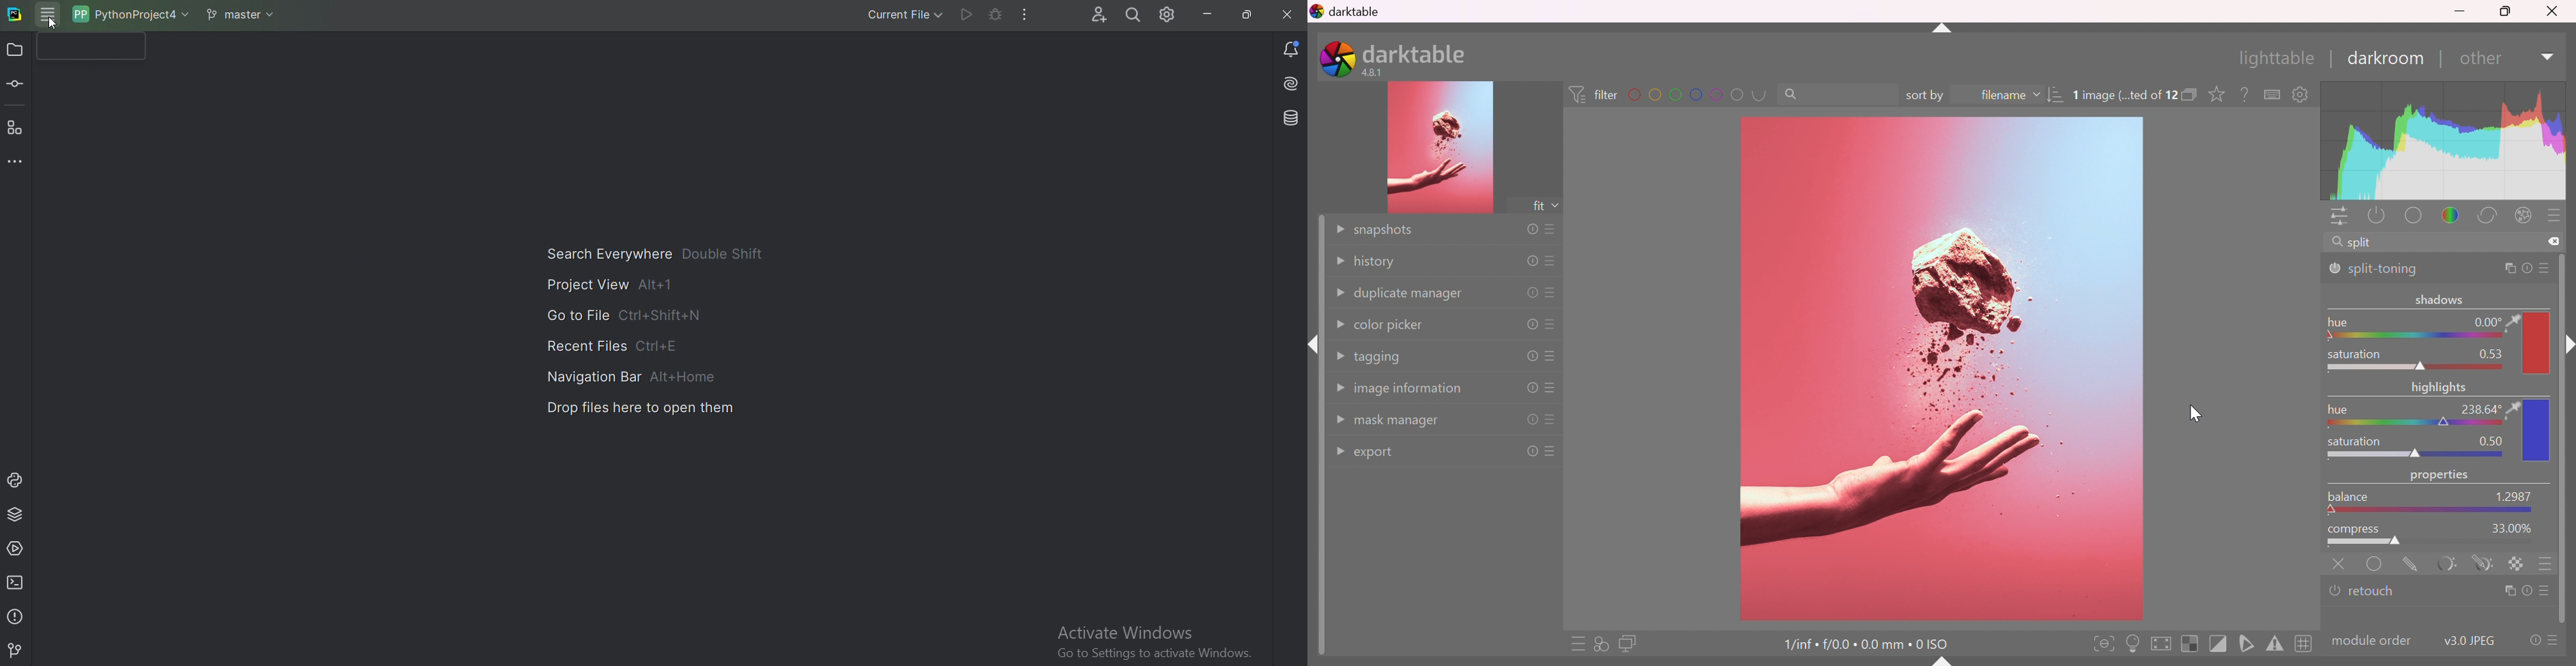 The width and height of the screenshot is (2576, 672). I want to click on toggle clipping indication, so click(2219, 644).